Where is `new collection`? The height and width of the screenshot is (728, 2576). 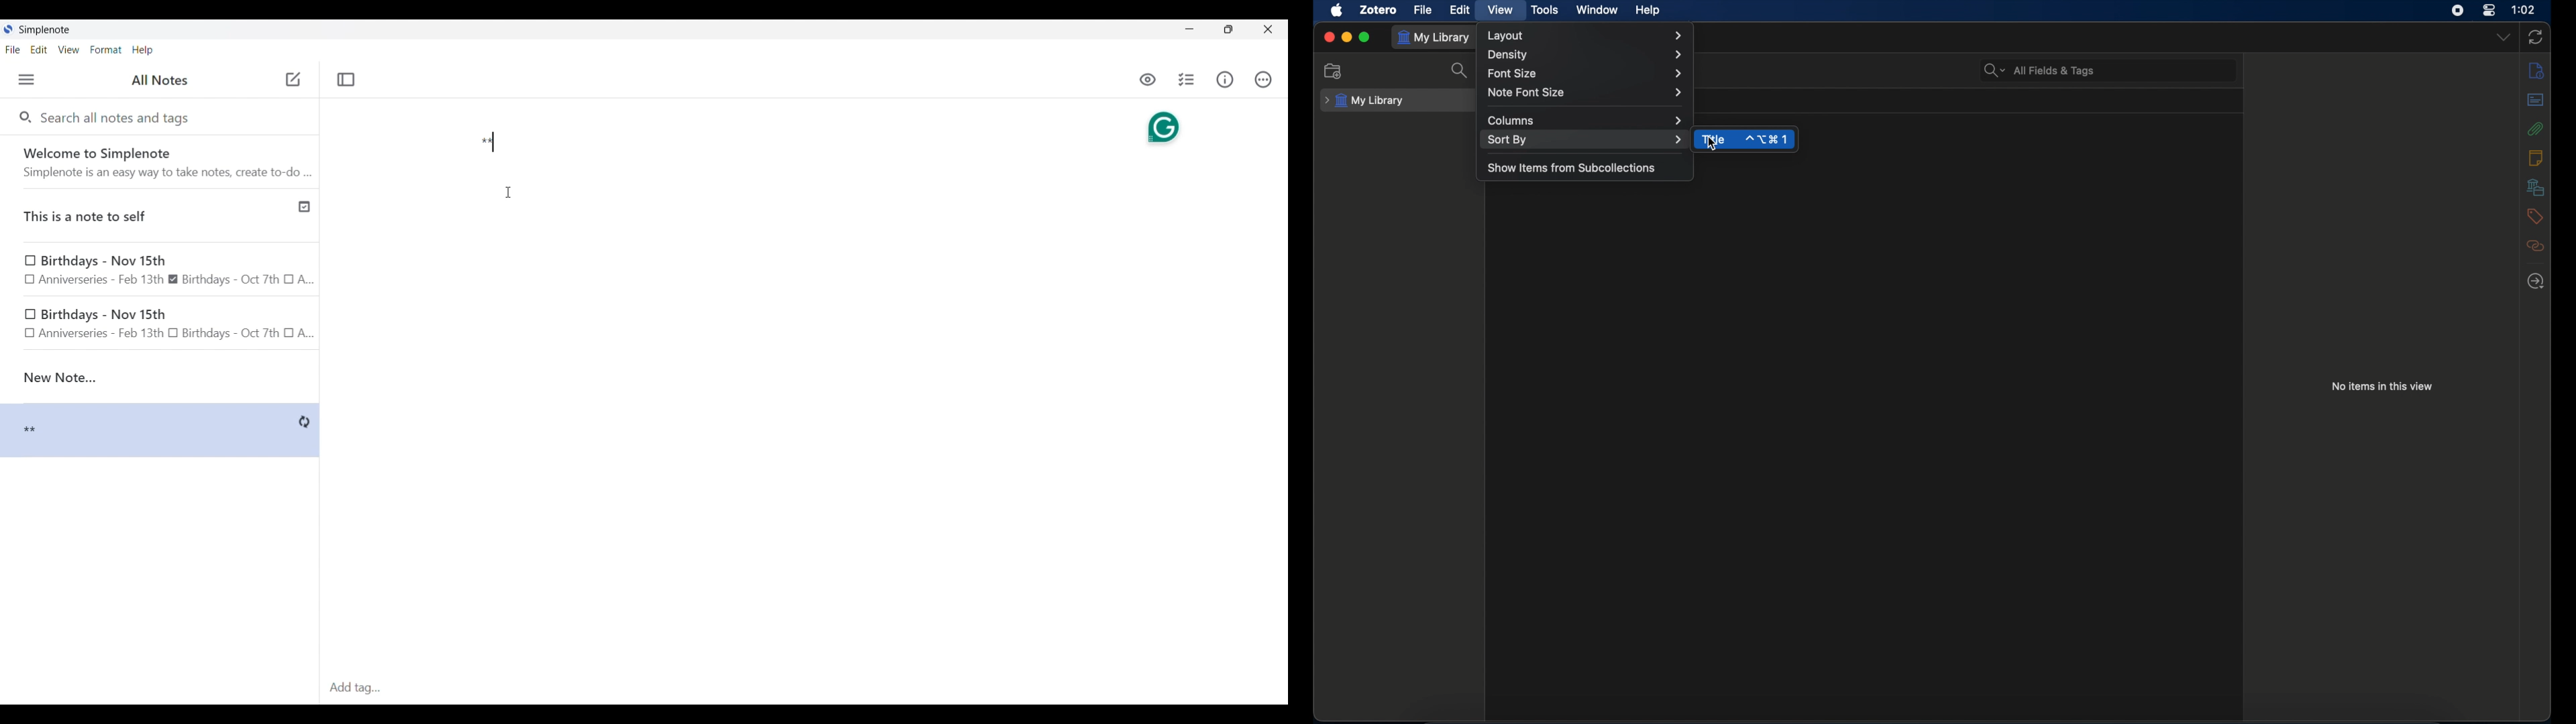
new collection is located at coordinates (1332, 71).